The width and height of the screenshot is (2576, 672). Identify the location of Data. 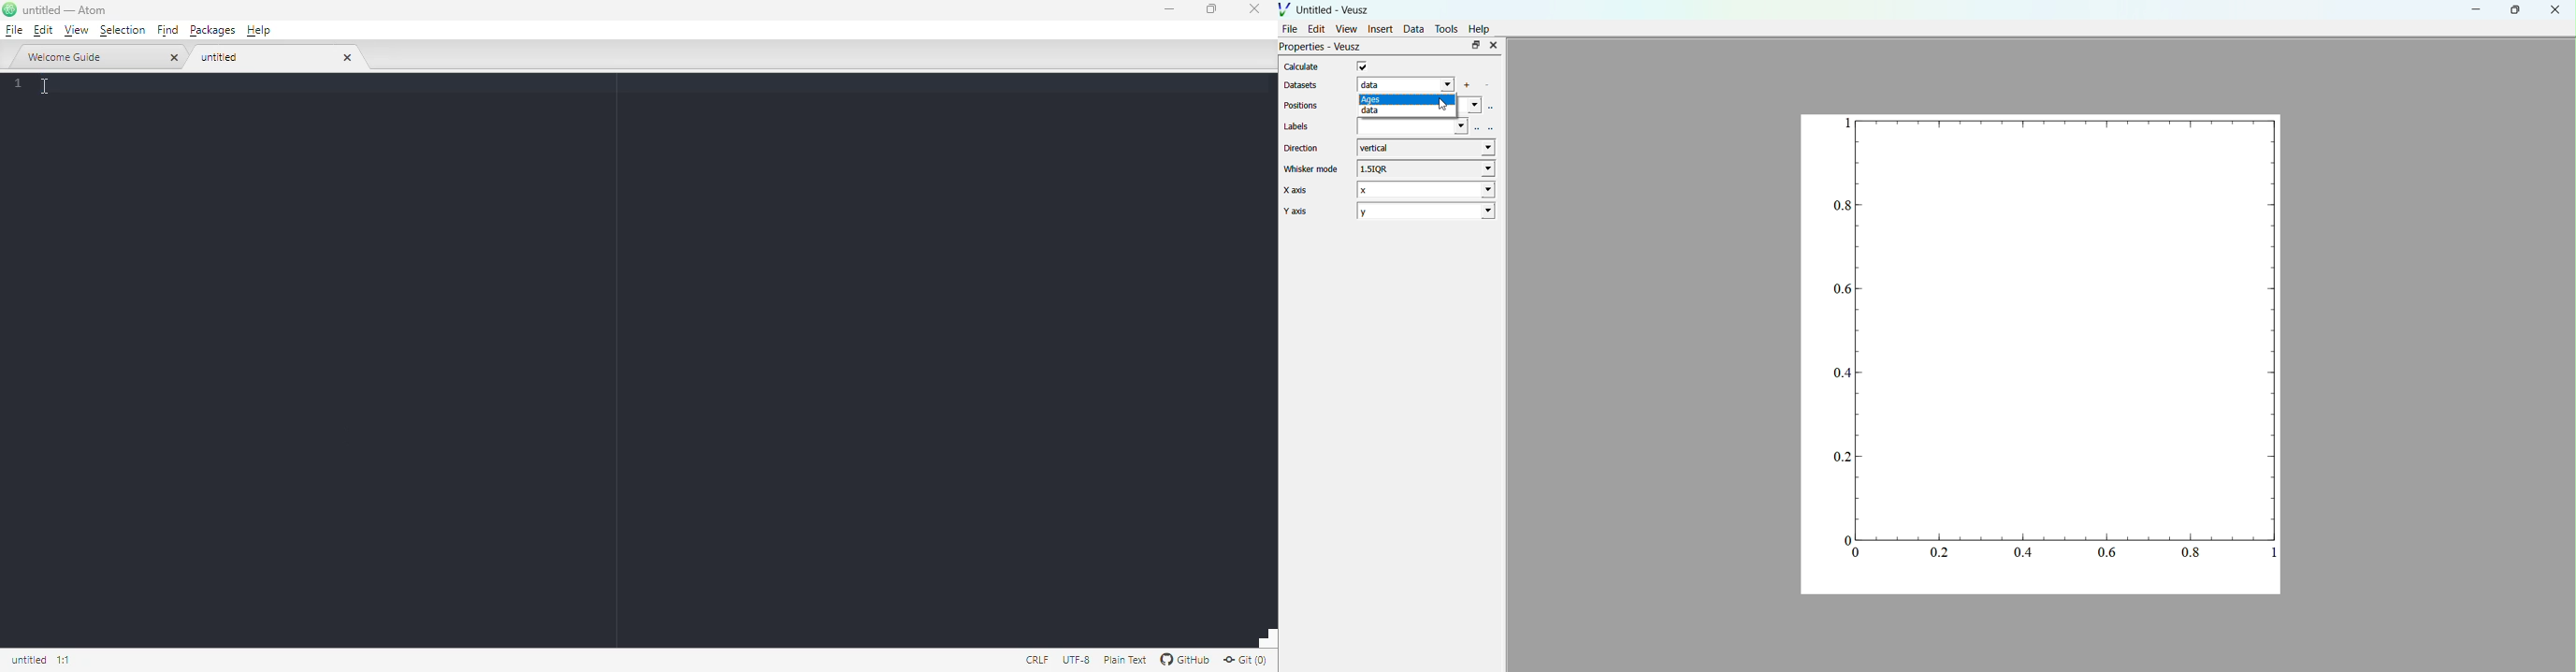
(1414, 28).